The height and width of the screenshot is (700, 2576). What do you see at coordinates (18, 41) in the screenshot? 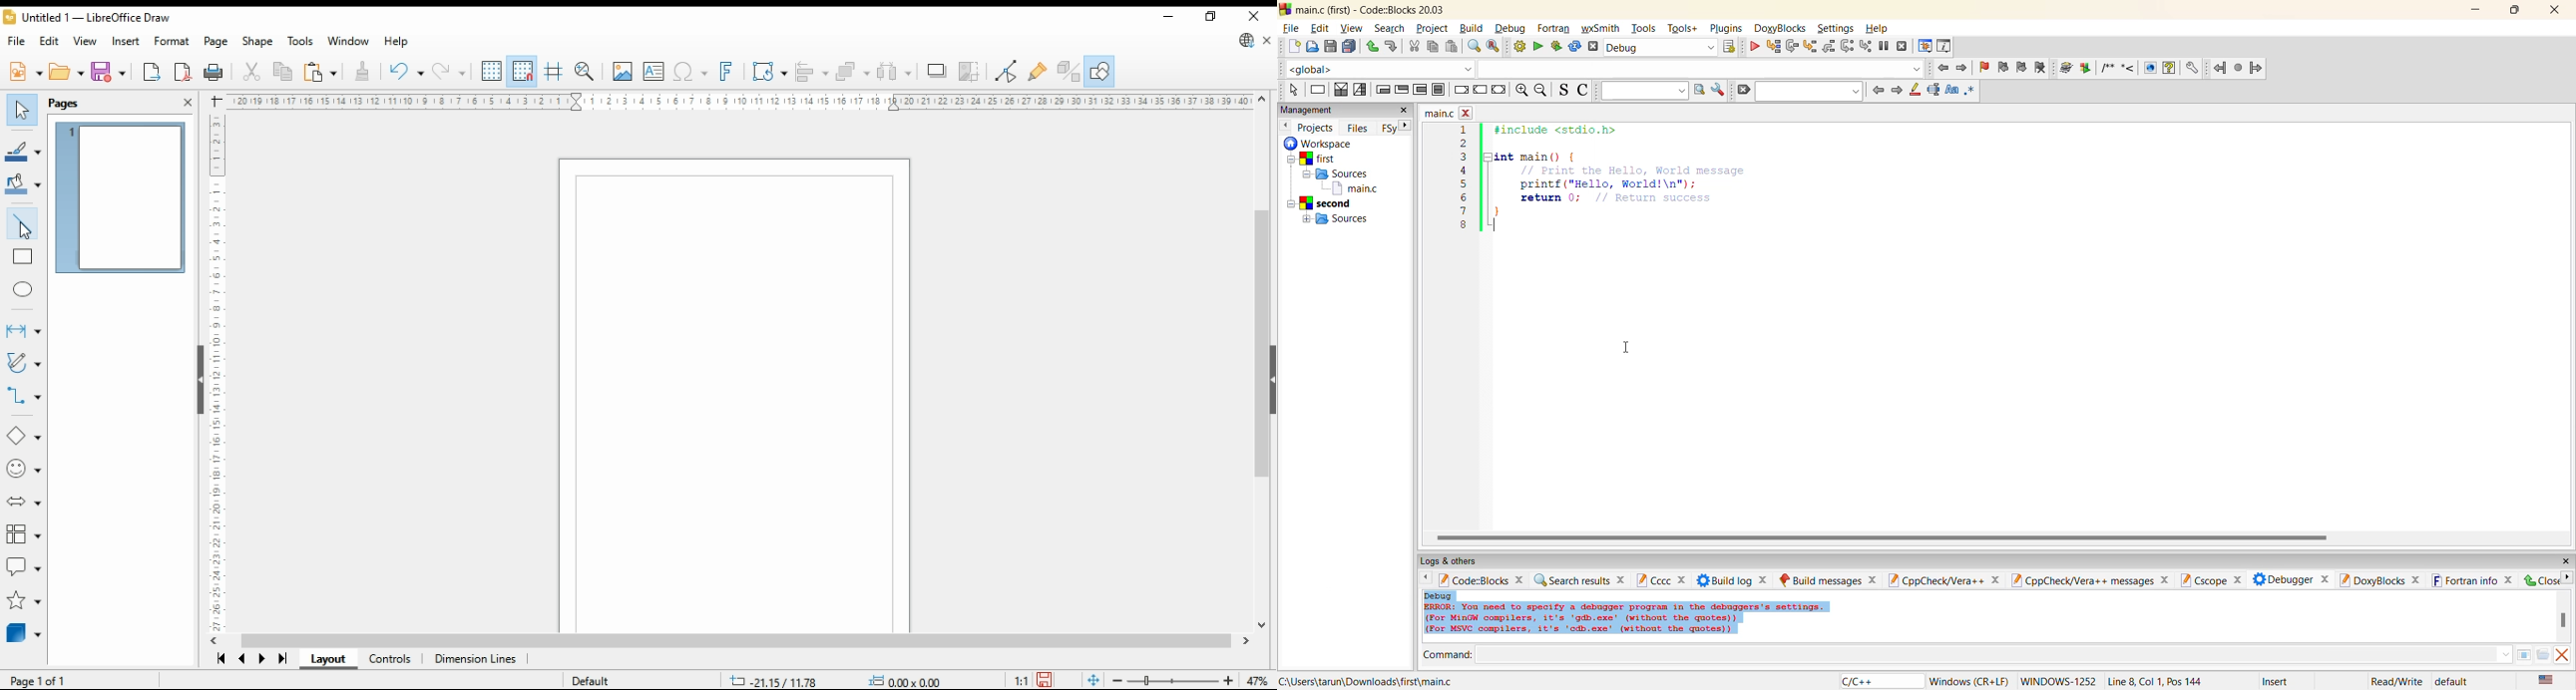
I see `file` at bounding box center [18, 41].